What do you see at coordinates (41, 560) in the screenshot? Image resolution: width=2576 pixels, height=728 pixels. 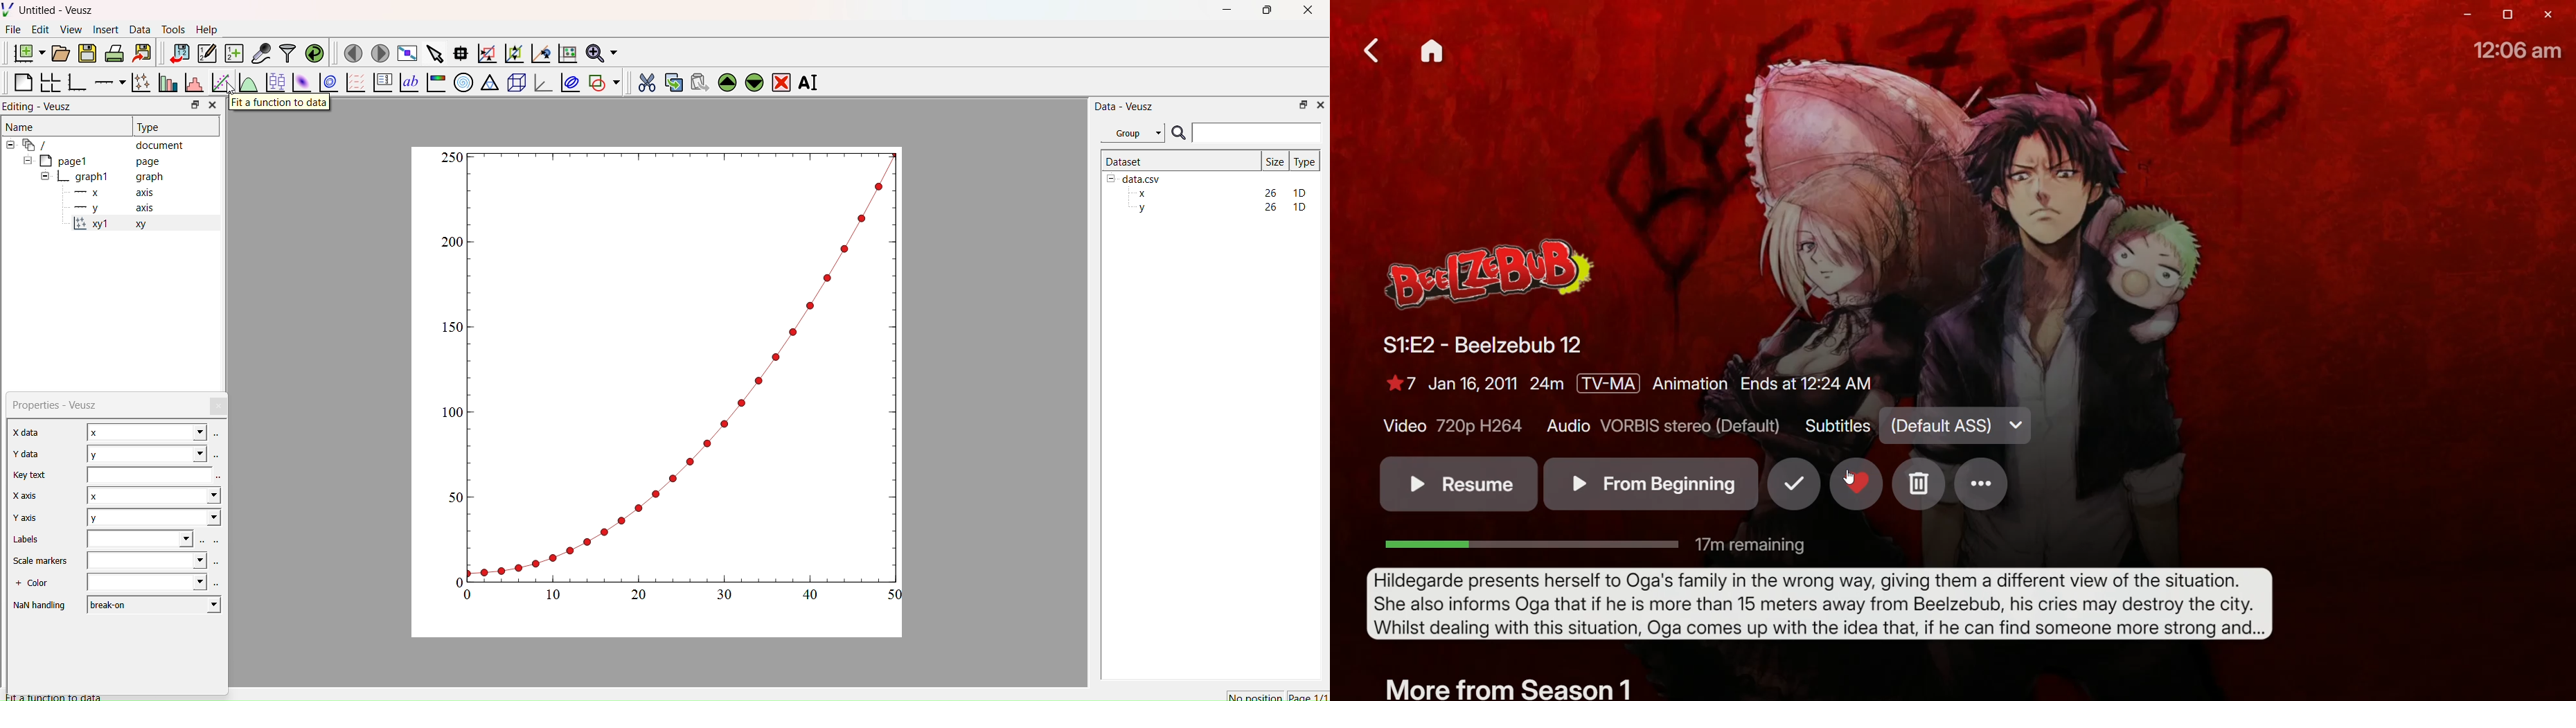 I see `Scale markers` at bounding box center [41, 560].